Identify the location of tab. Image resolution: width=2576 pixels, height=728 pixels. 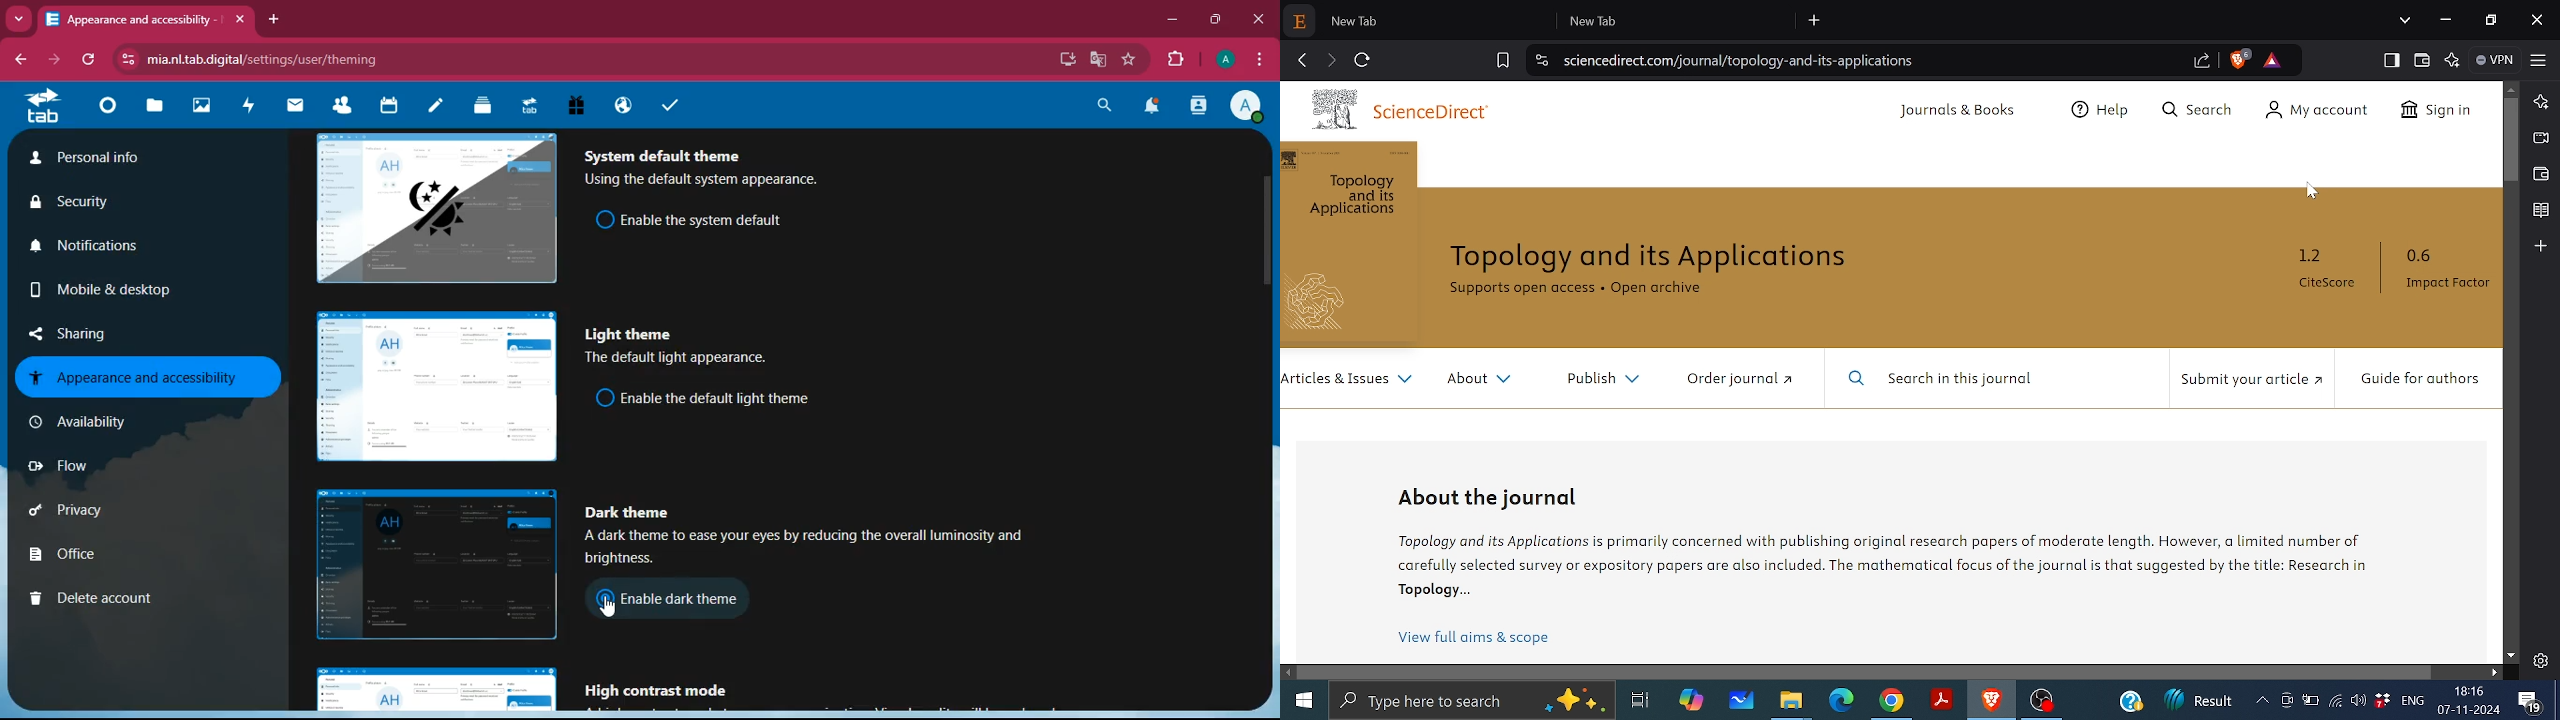
(129, 18).